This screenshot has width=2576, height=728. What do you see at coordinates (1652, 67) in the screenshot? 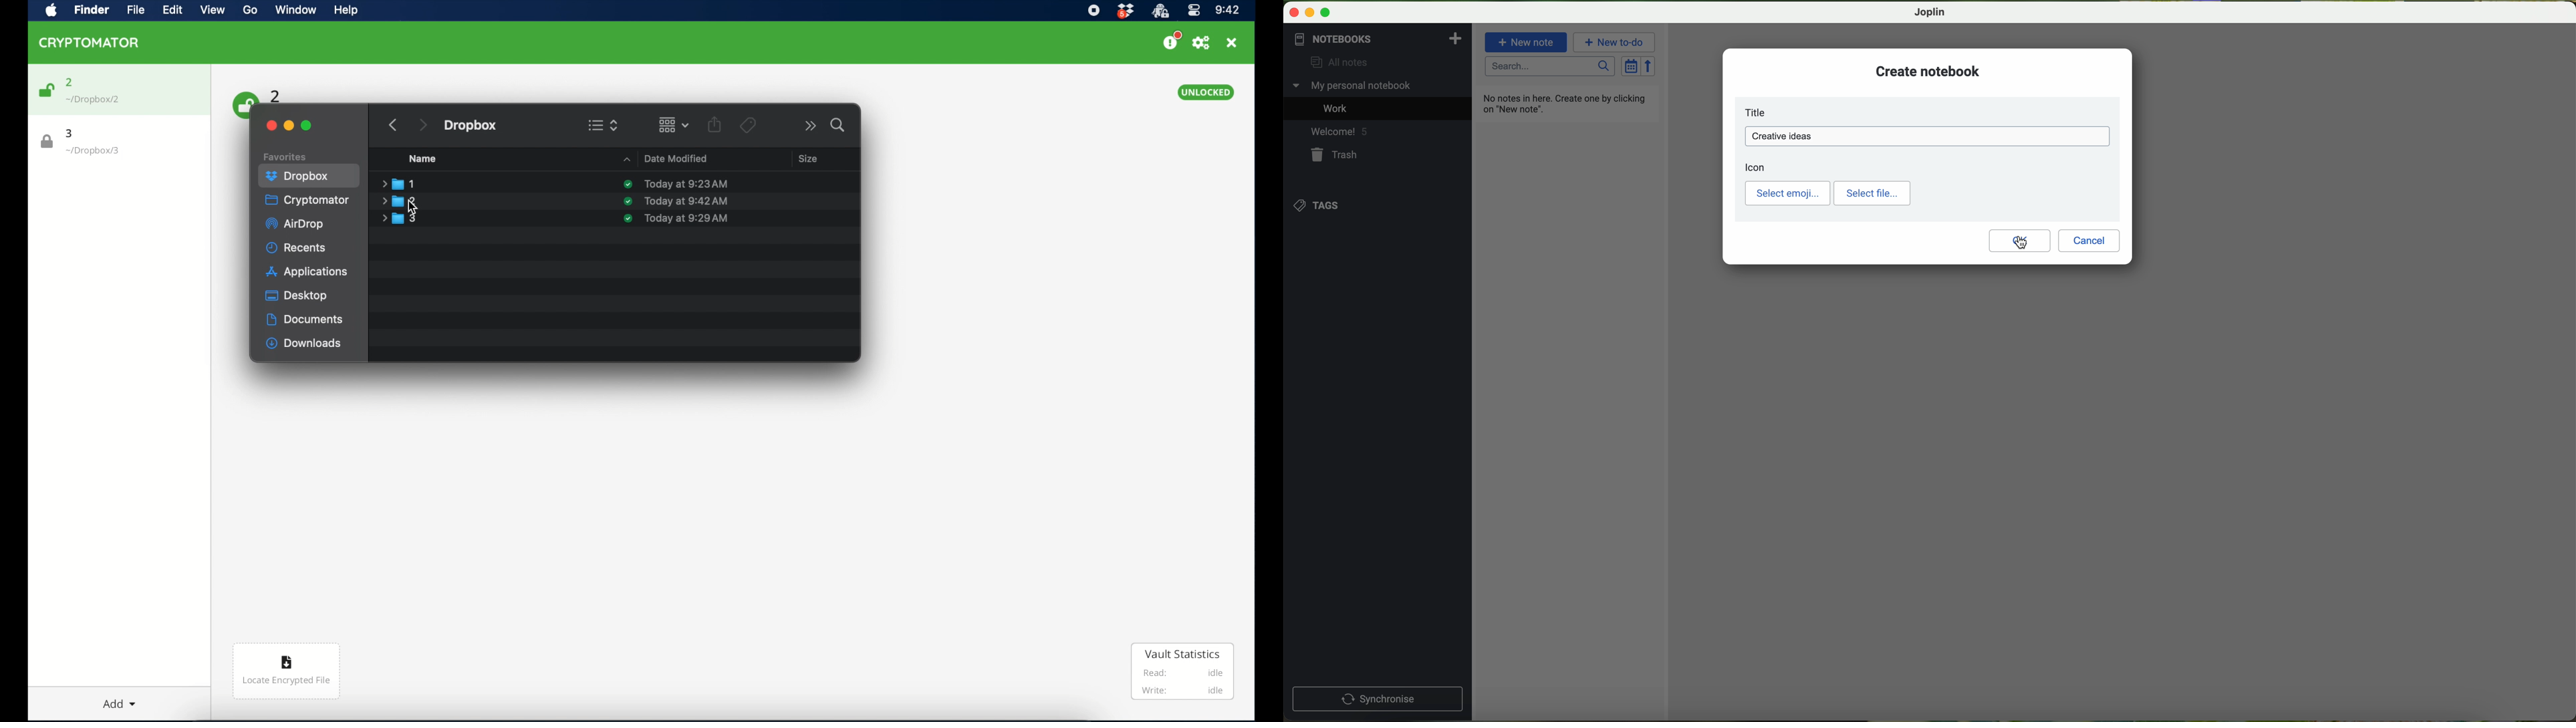
I see `` at bounding box center [1652, 67].